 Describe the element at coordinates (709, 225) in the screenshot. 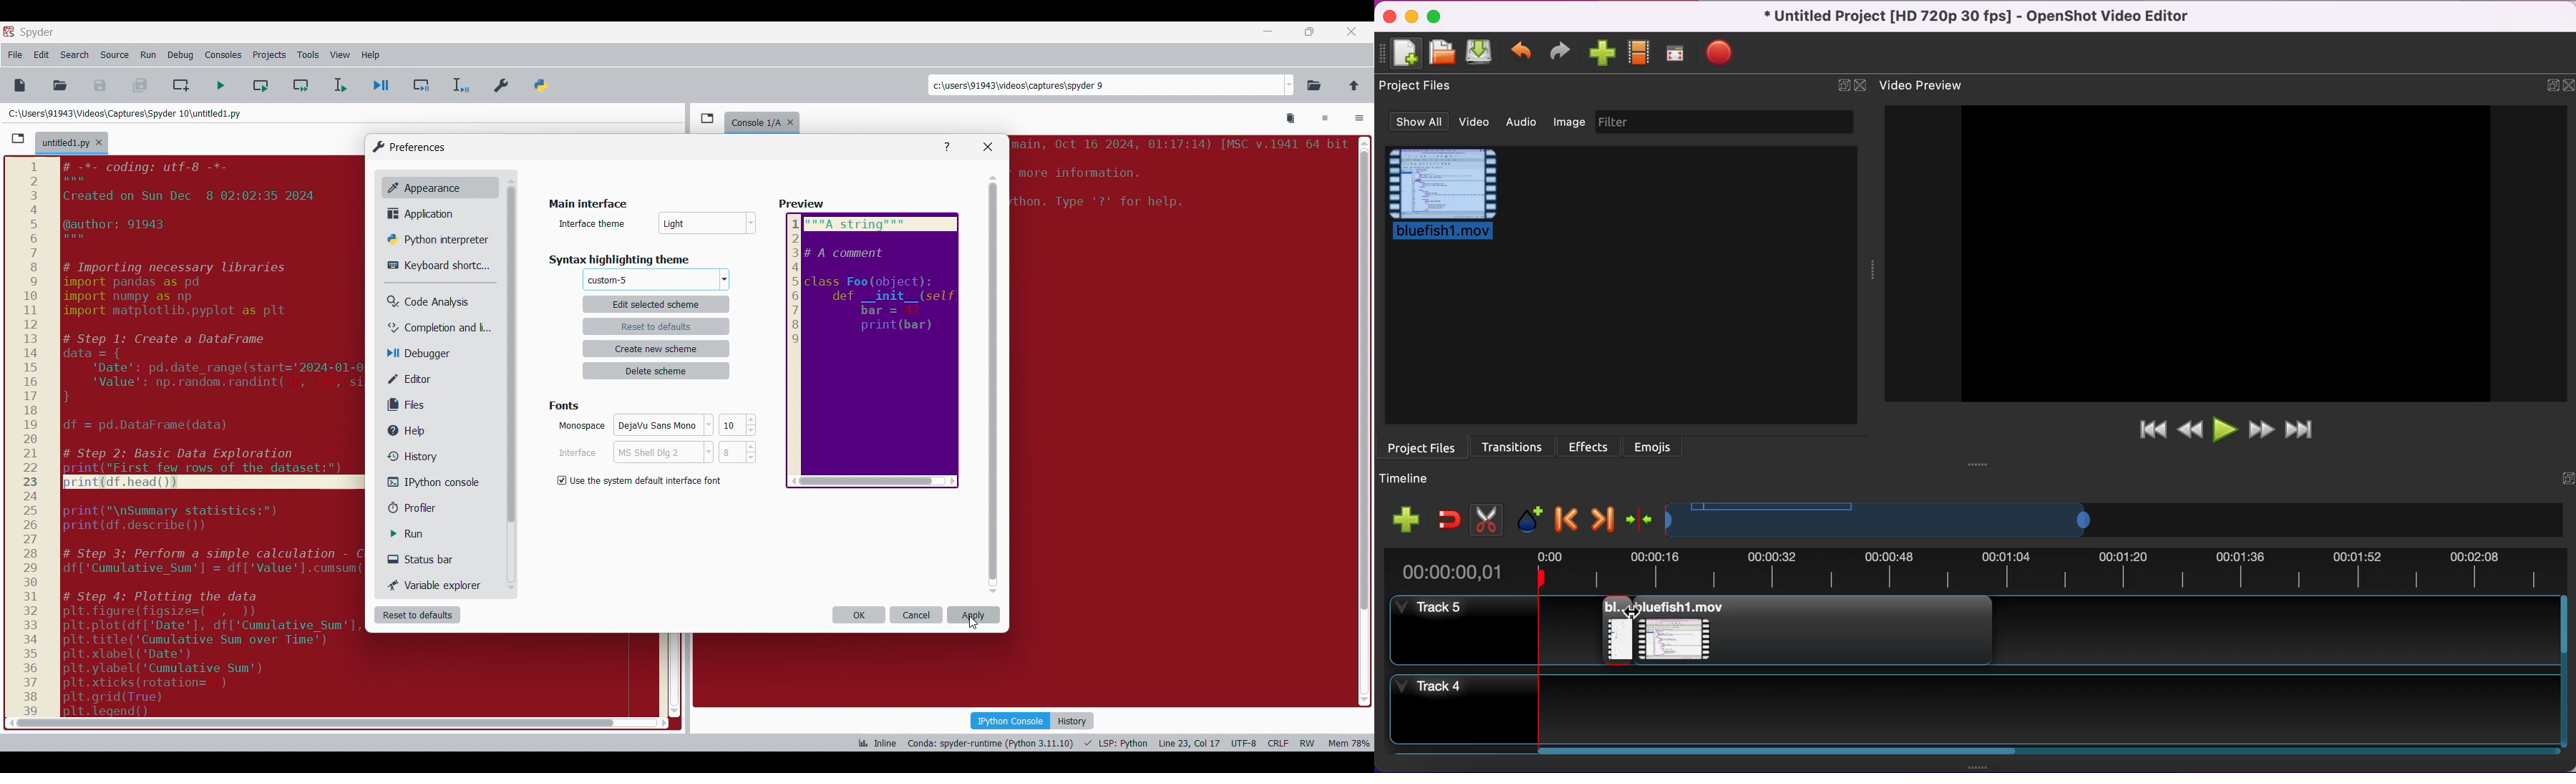

I see `` at that location.